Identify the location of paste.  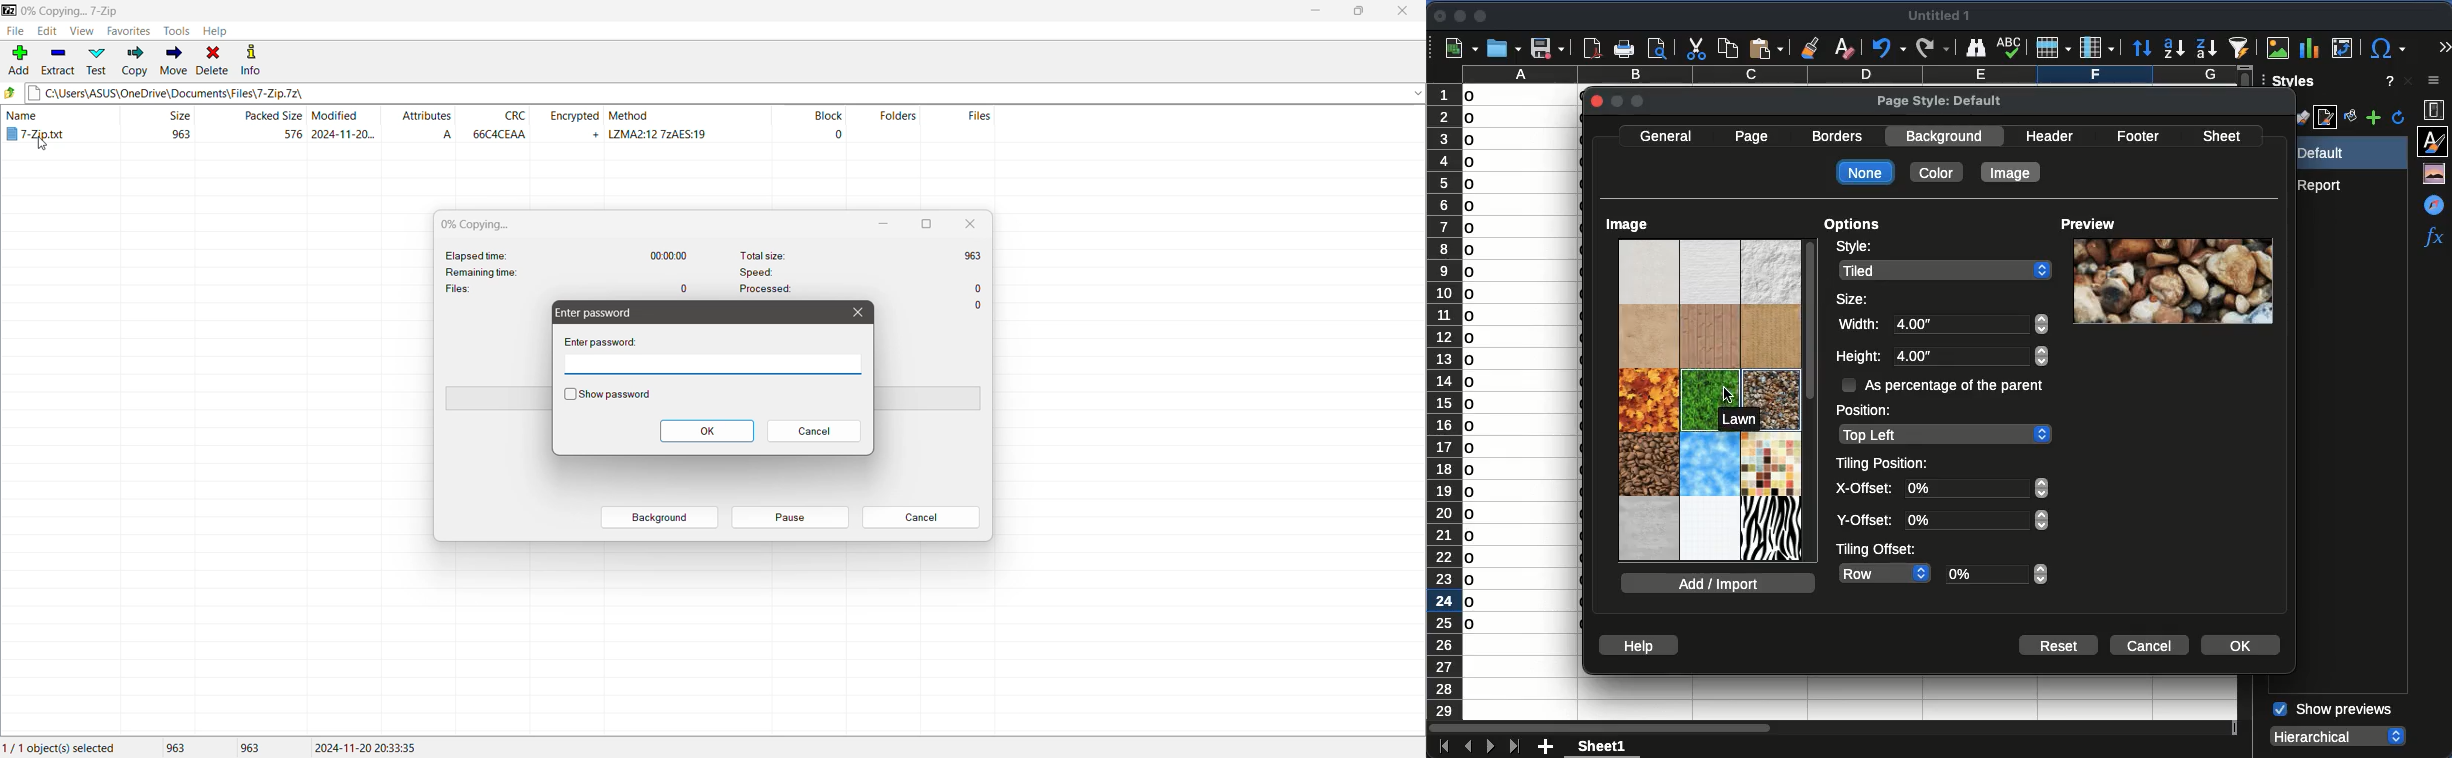
(1767, 47).